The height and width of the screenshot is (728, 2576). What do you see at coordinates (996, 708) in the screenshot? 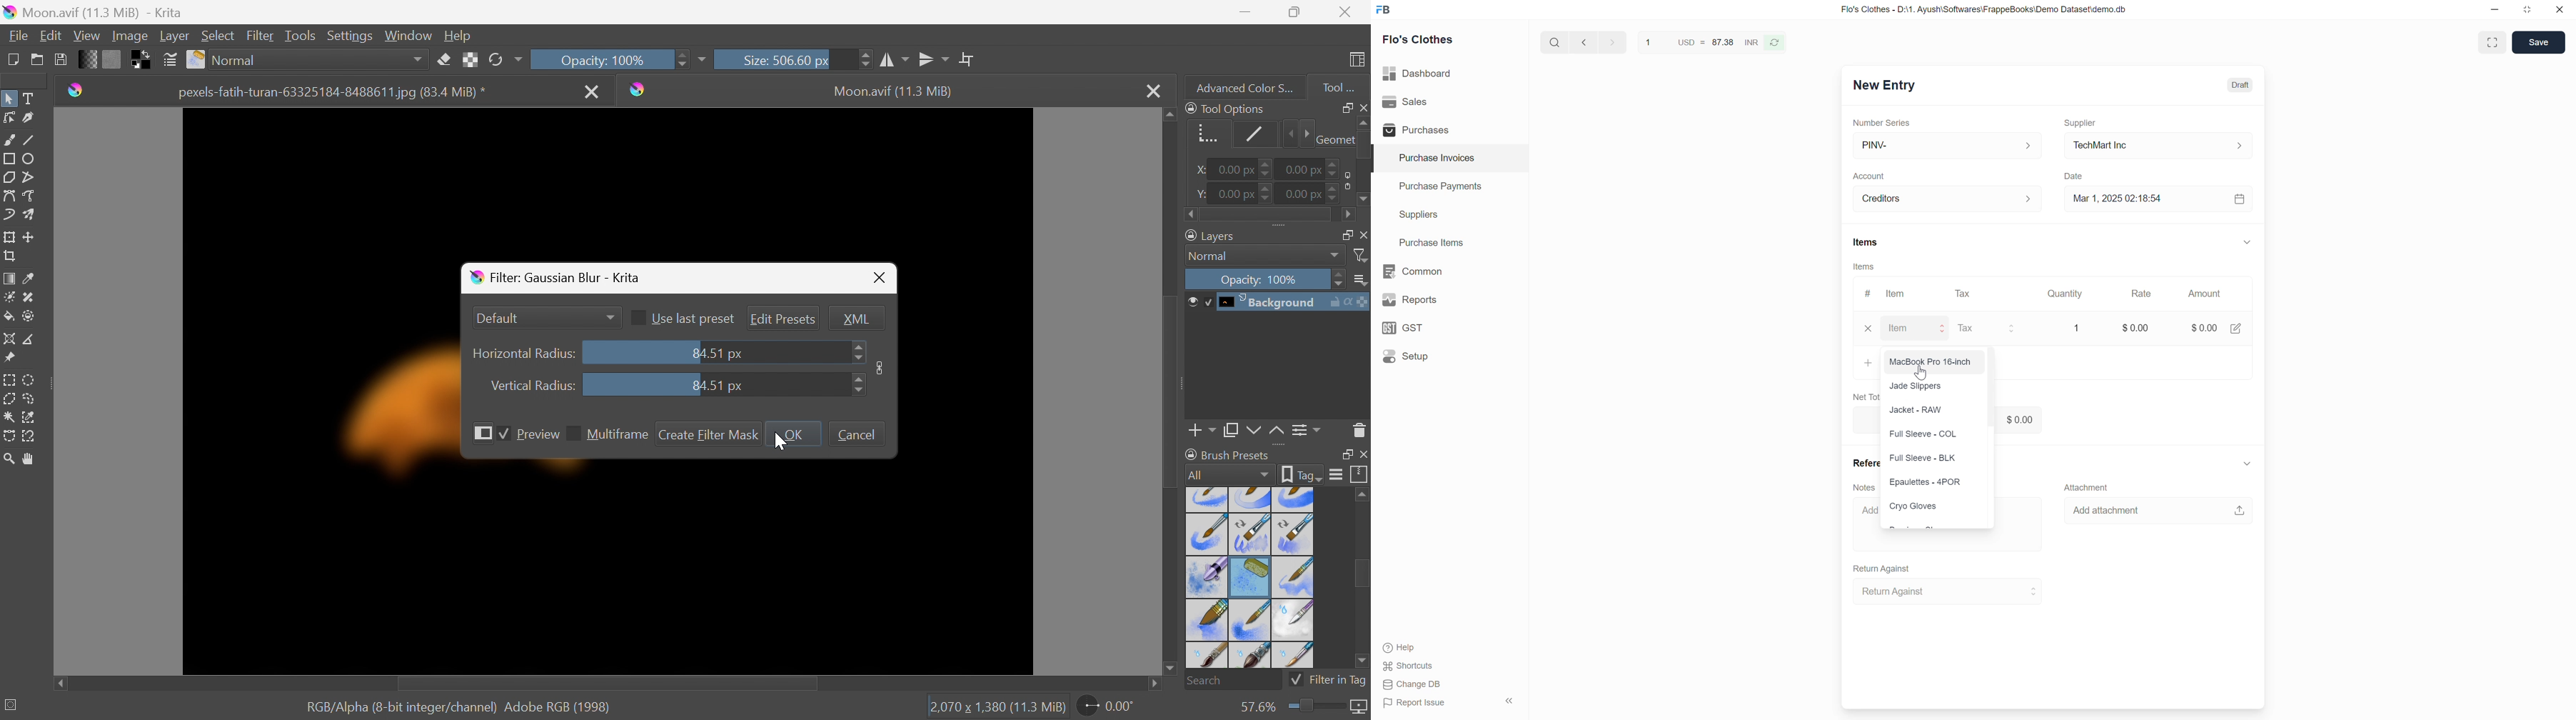
I see `2,070×1,380 (11.3 MiB)` at bounding box center [996, 708].